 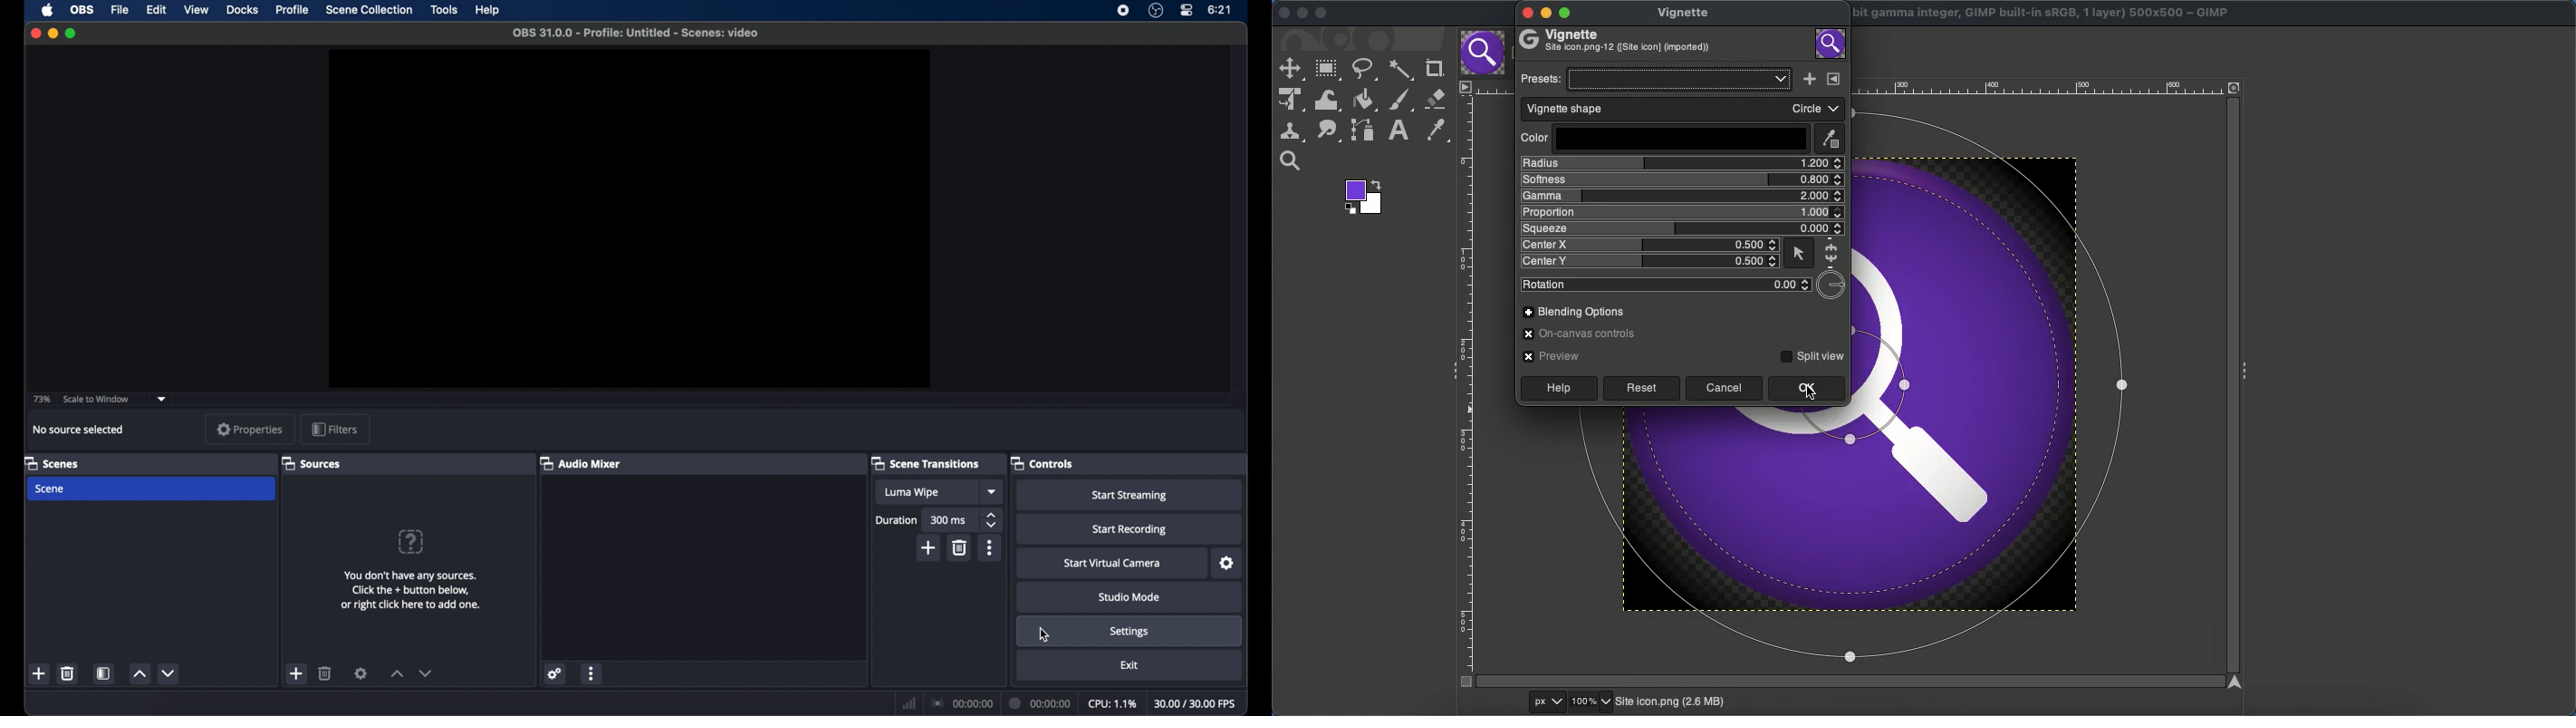 I want to click on cursor, so click(x=1045, y=635).